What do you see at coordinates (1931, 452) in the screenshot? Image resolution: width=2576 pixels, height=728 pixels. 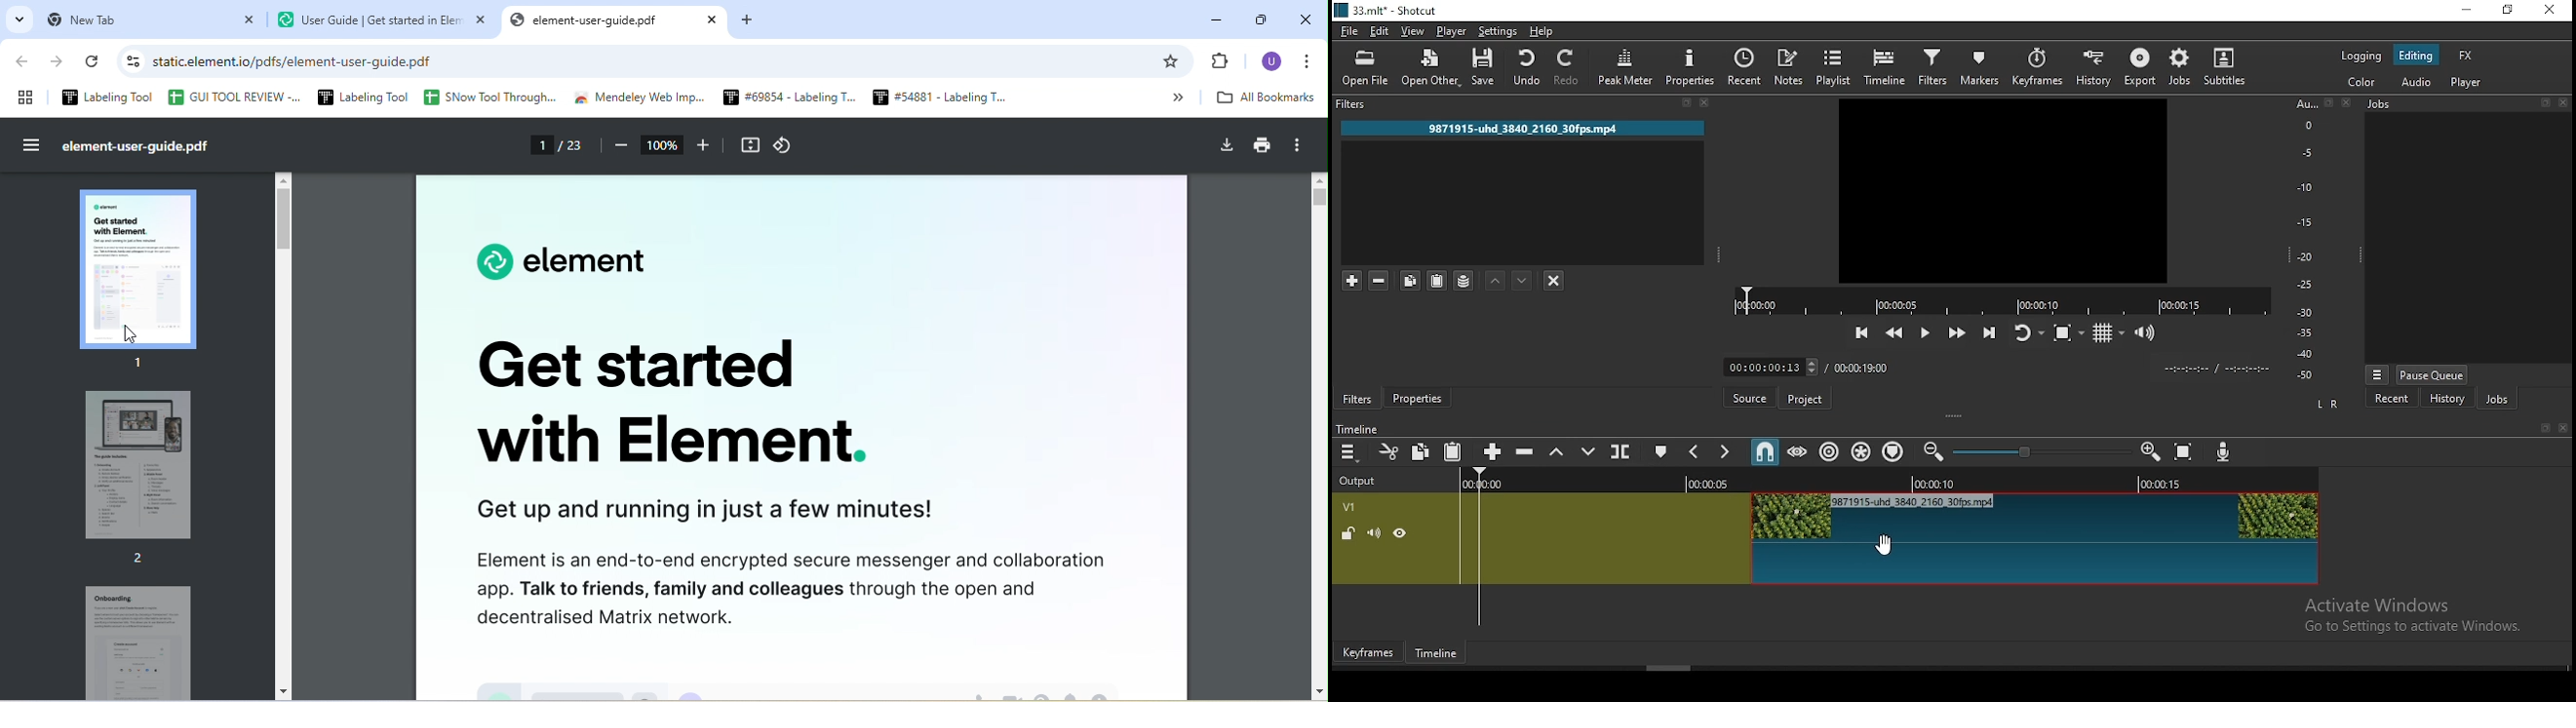 I see `zoom timeline out` at bounding box center [1931, 452].